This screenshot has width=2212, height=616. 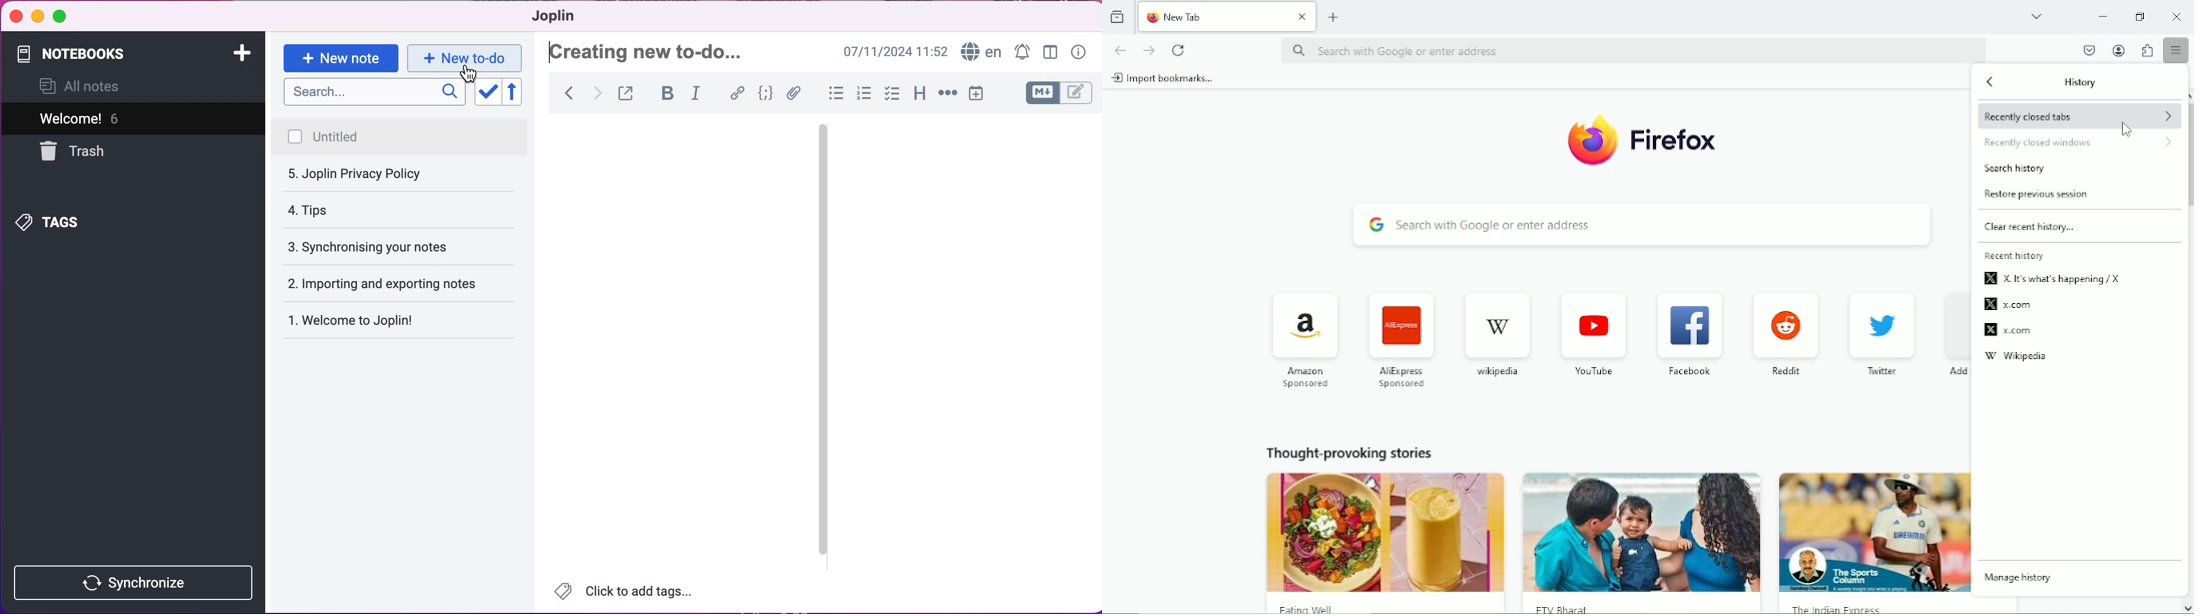 I want to click on toggle editors, so click(x=1050, y=93).